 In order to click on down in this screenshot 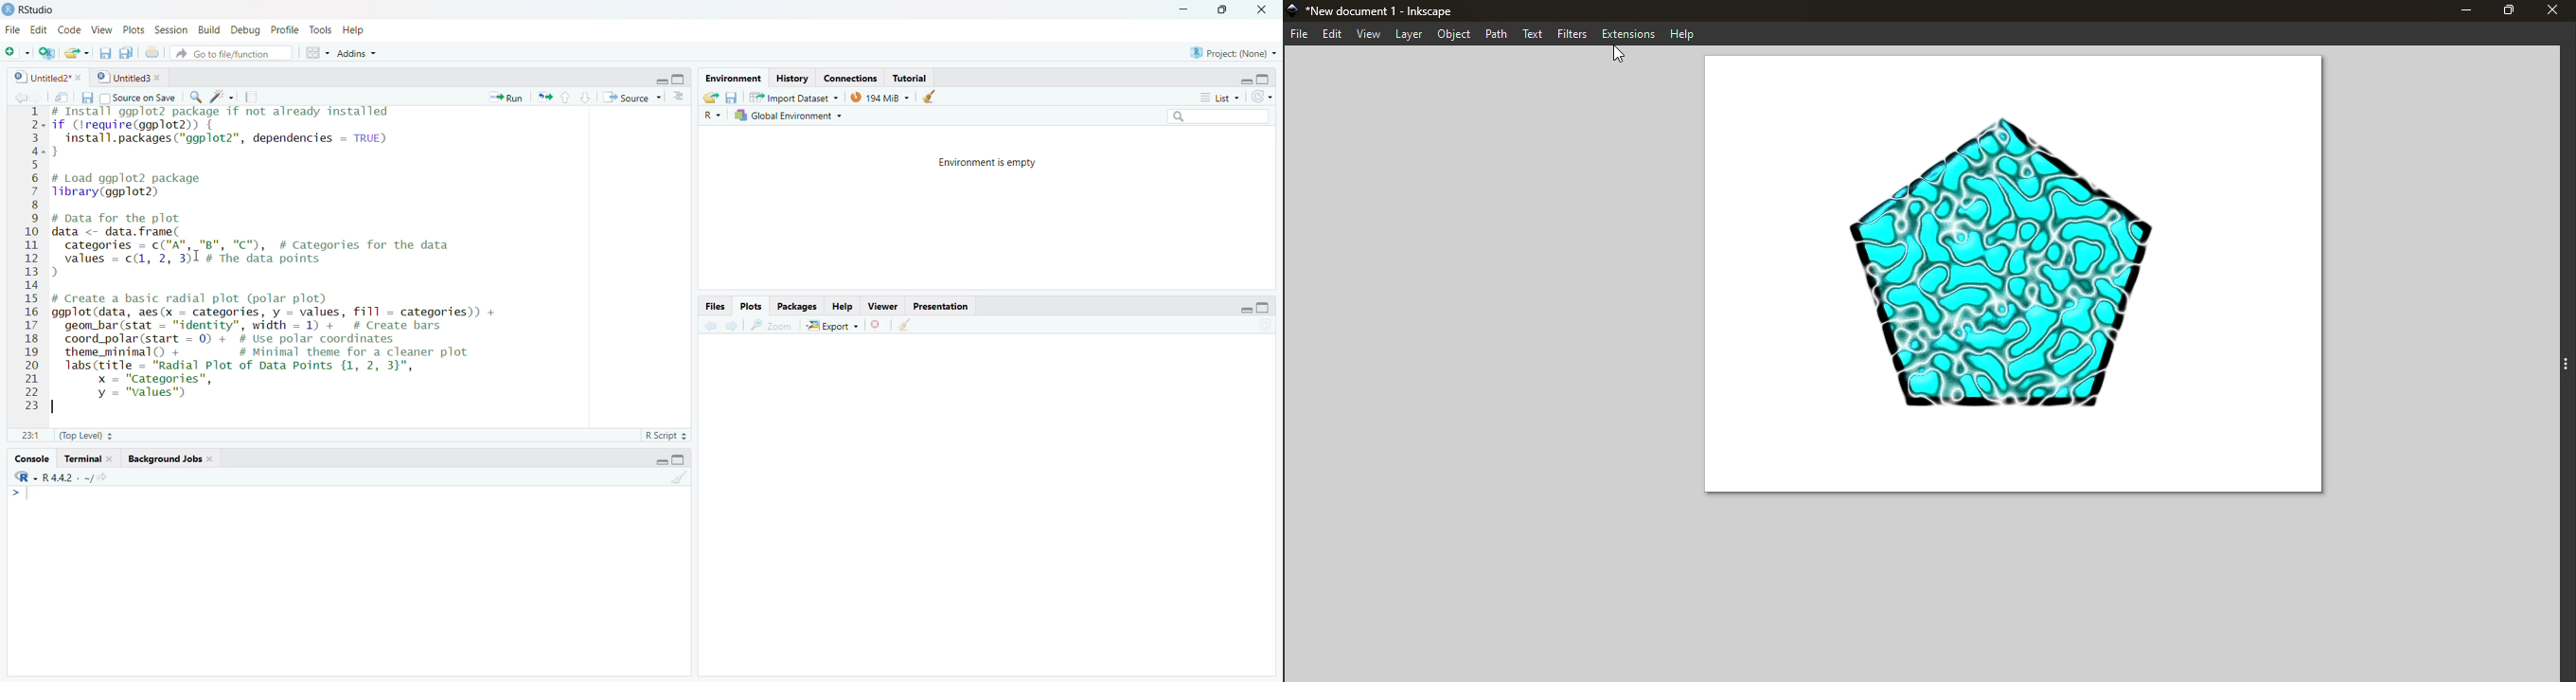, I will do `click(585, 96)`.